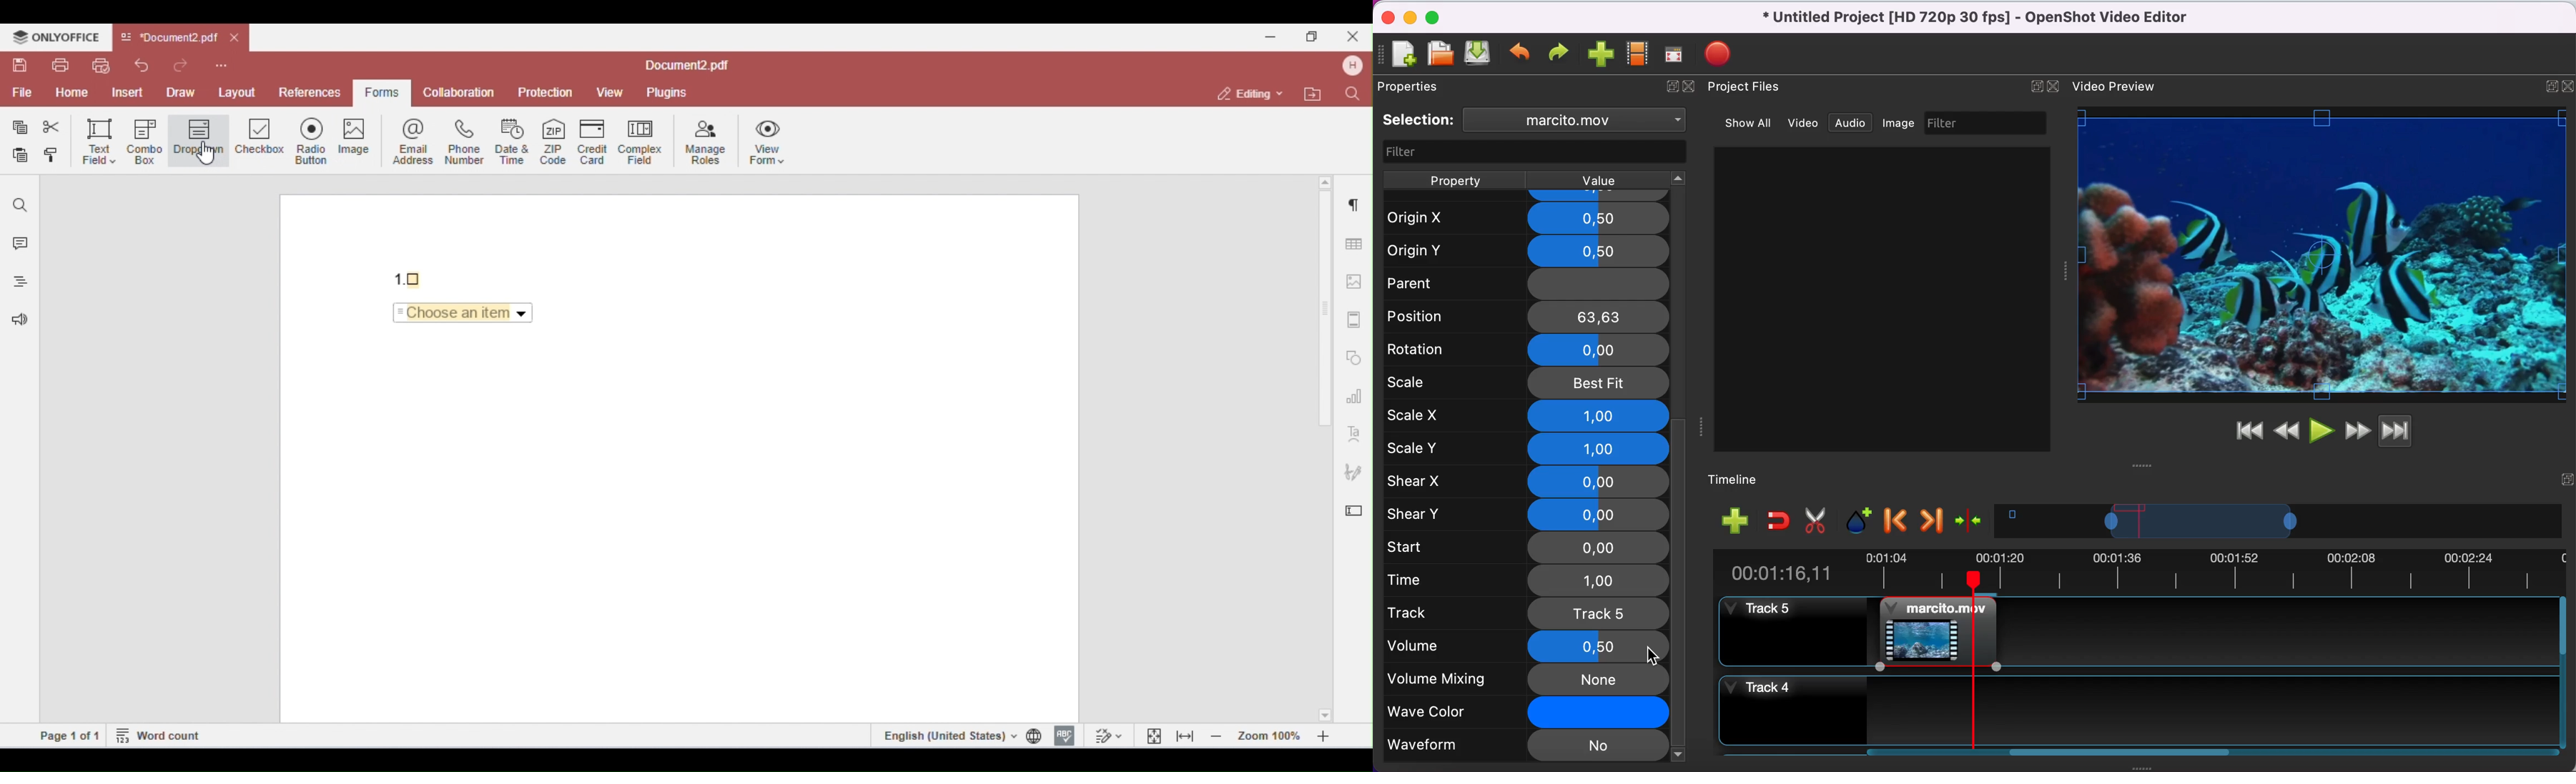 This screenshot has height=784, width=2576. Describe the element at coordinates (1993, 19) in the screenshot. I see `title - Untitled Project (HD 720p 30 fps)-OpenShot Video Editor` at that location.